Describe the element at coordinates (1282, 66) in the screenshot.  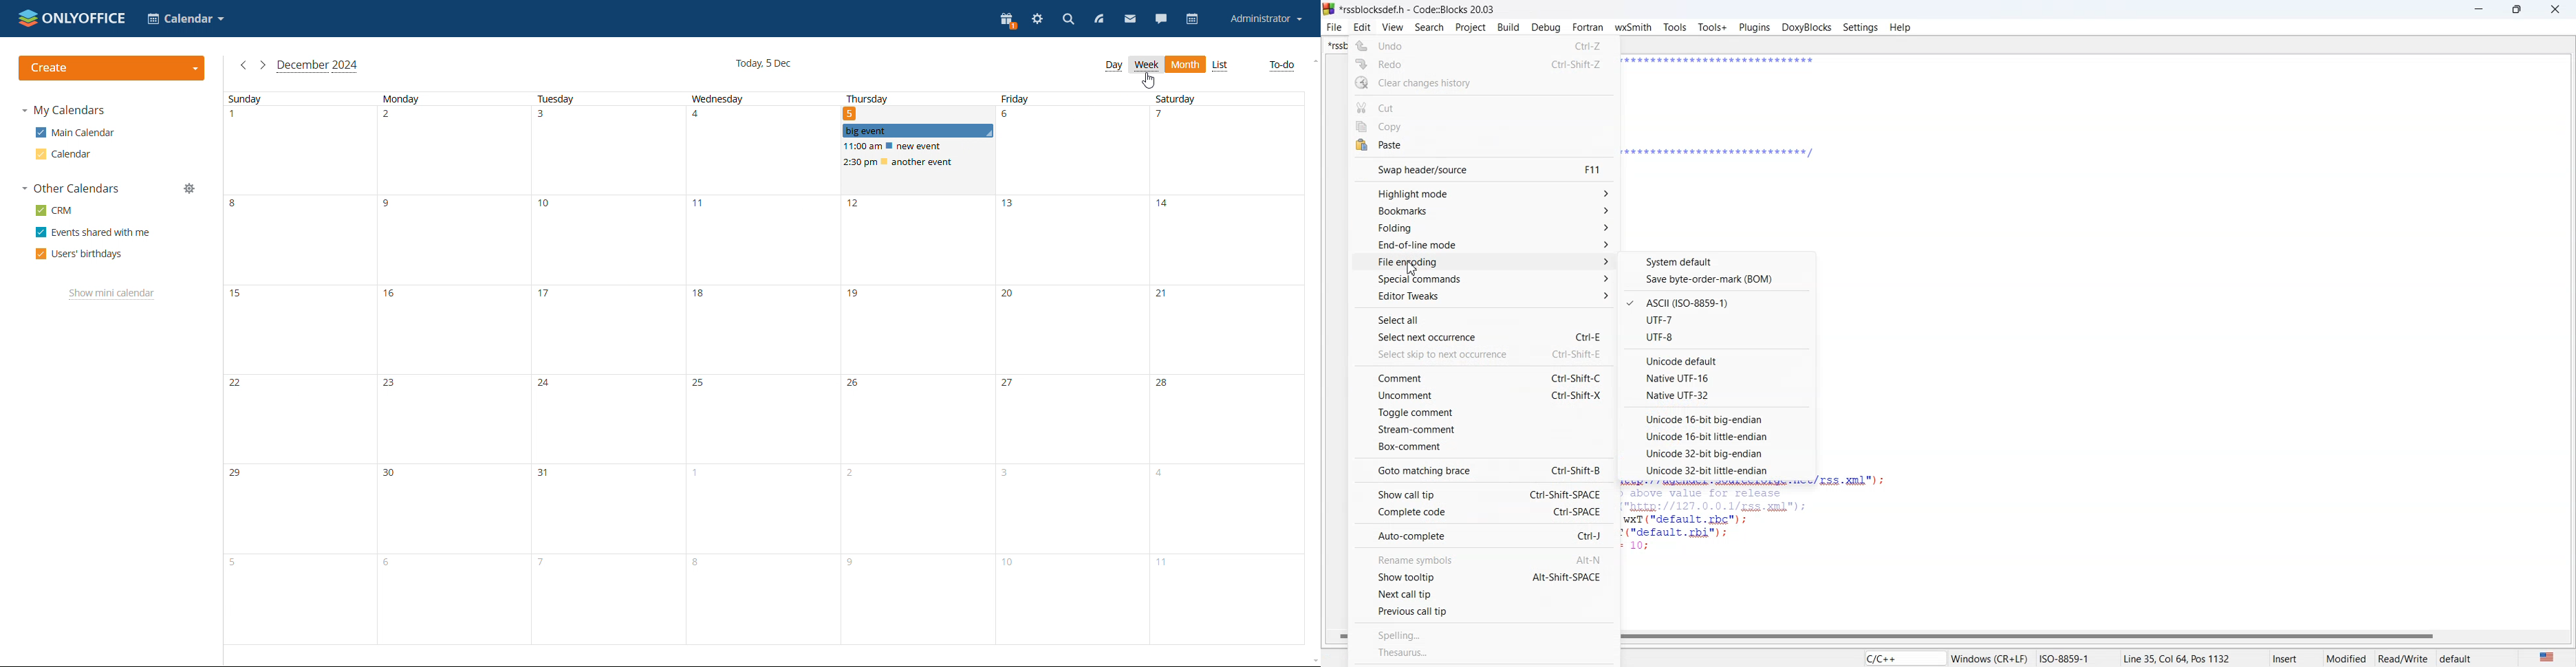
I see `to-do` at that location.